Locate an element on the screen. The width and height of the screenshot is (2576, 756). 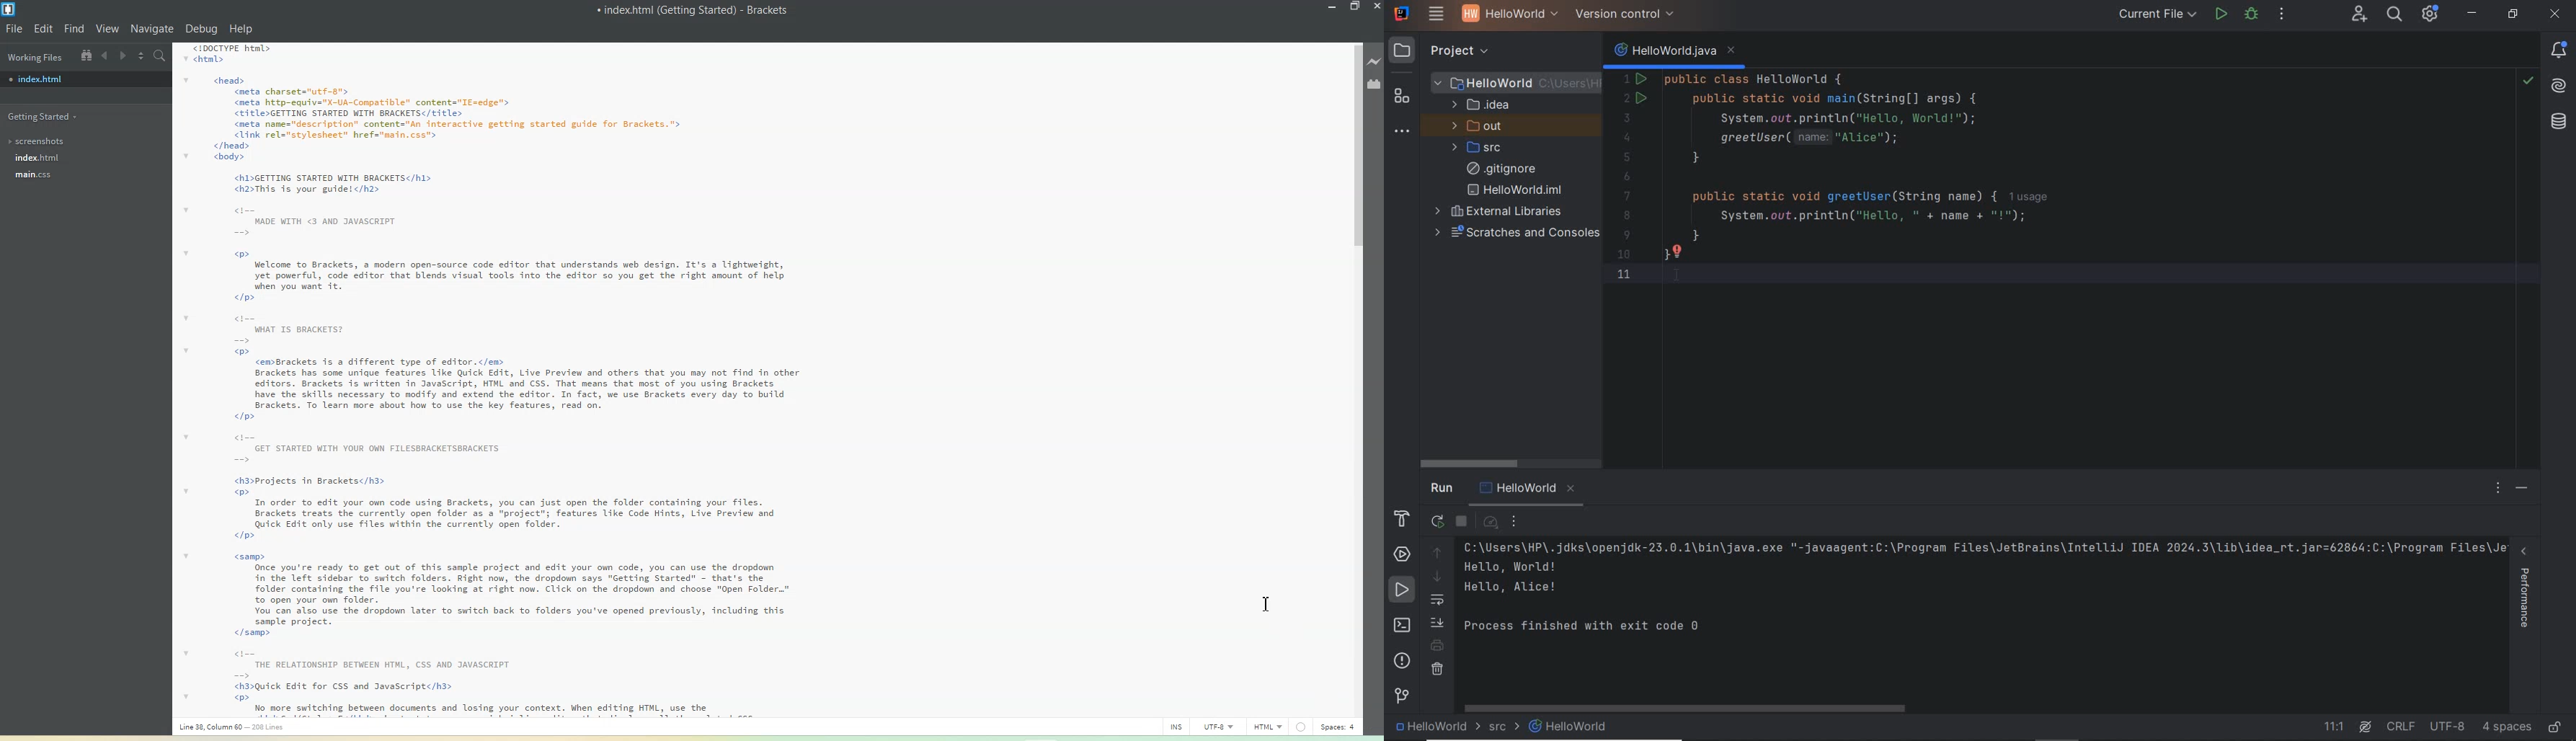
scroll to end is located at coordinates (1438, 624).